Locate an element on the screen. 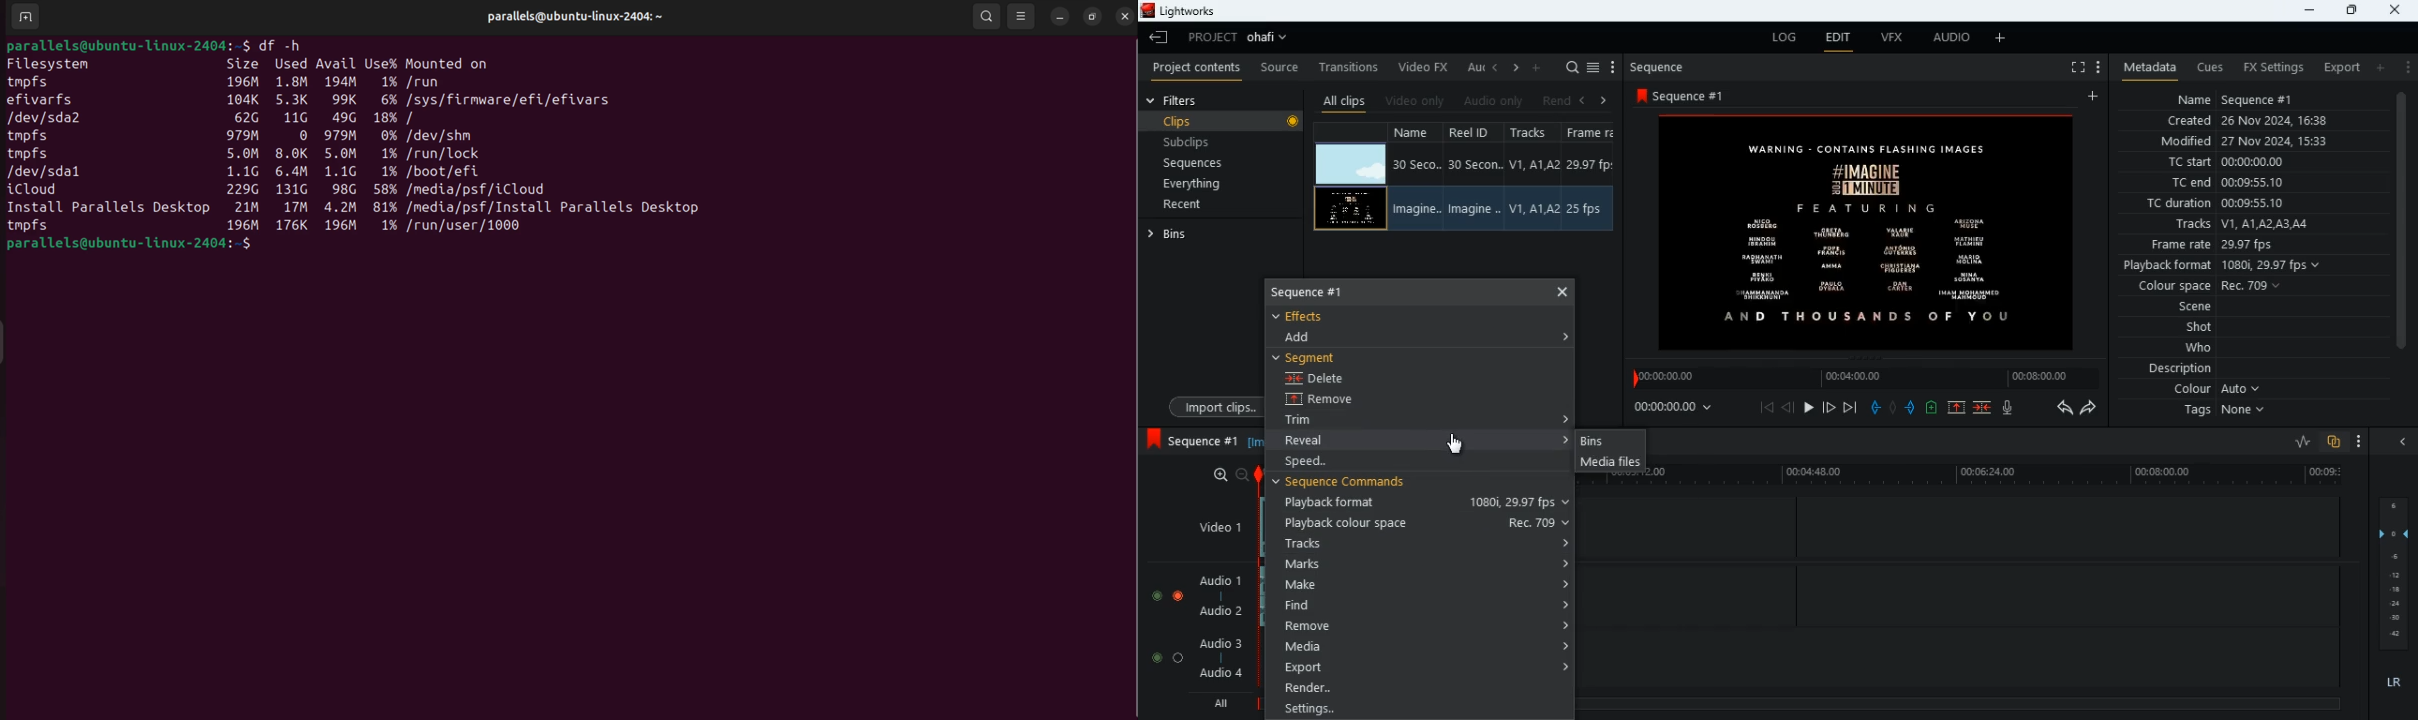 Image resolution: width=2436 pixels, height=728 pixels. sequence is located at coordinates (1325, 291).